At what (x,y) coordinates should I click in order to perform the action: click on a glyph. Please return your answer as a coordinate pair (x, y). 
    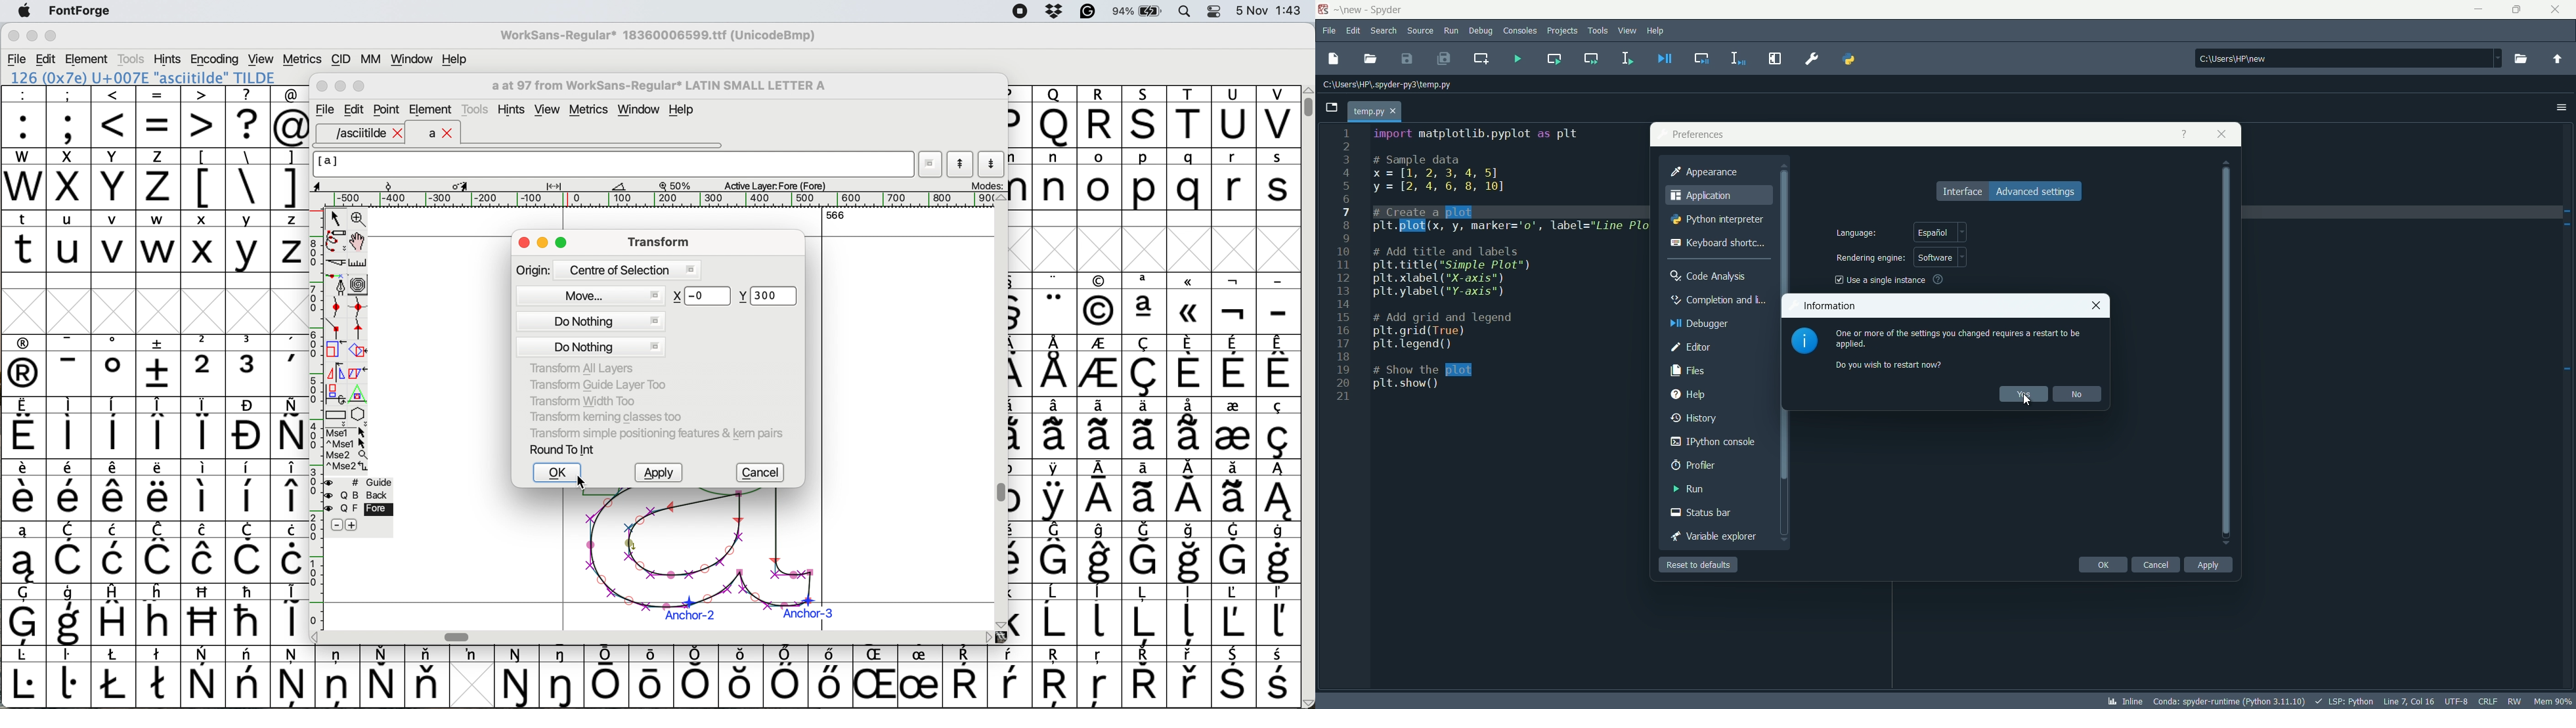
    Looking at the image, I should click on (697, 559).